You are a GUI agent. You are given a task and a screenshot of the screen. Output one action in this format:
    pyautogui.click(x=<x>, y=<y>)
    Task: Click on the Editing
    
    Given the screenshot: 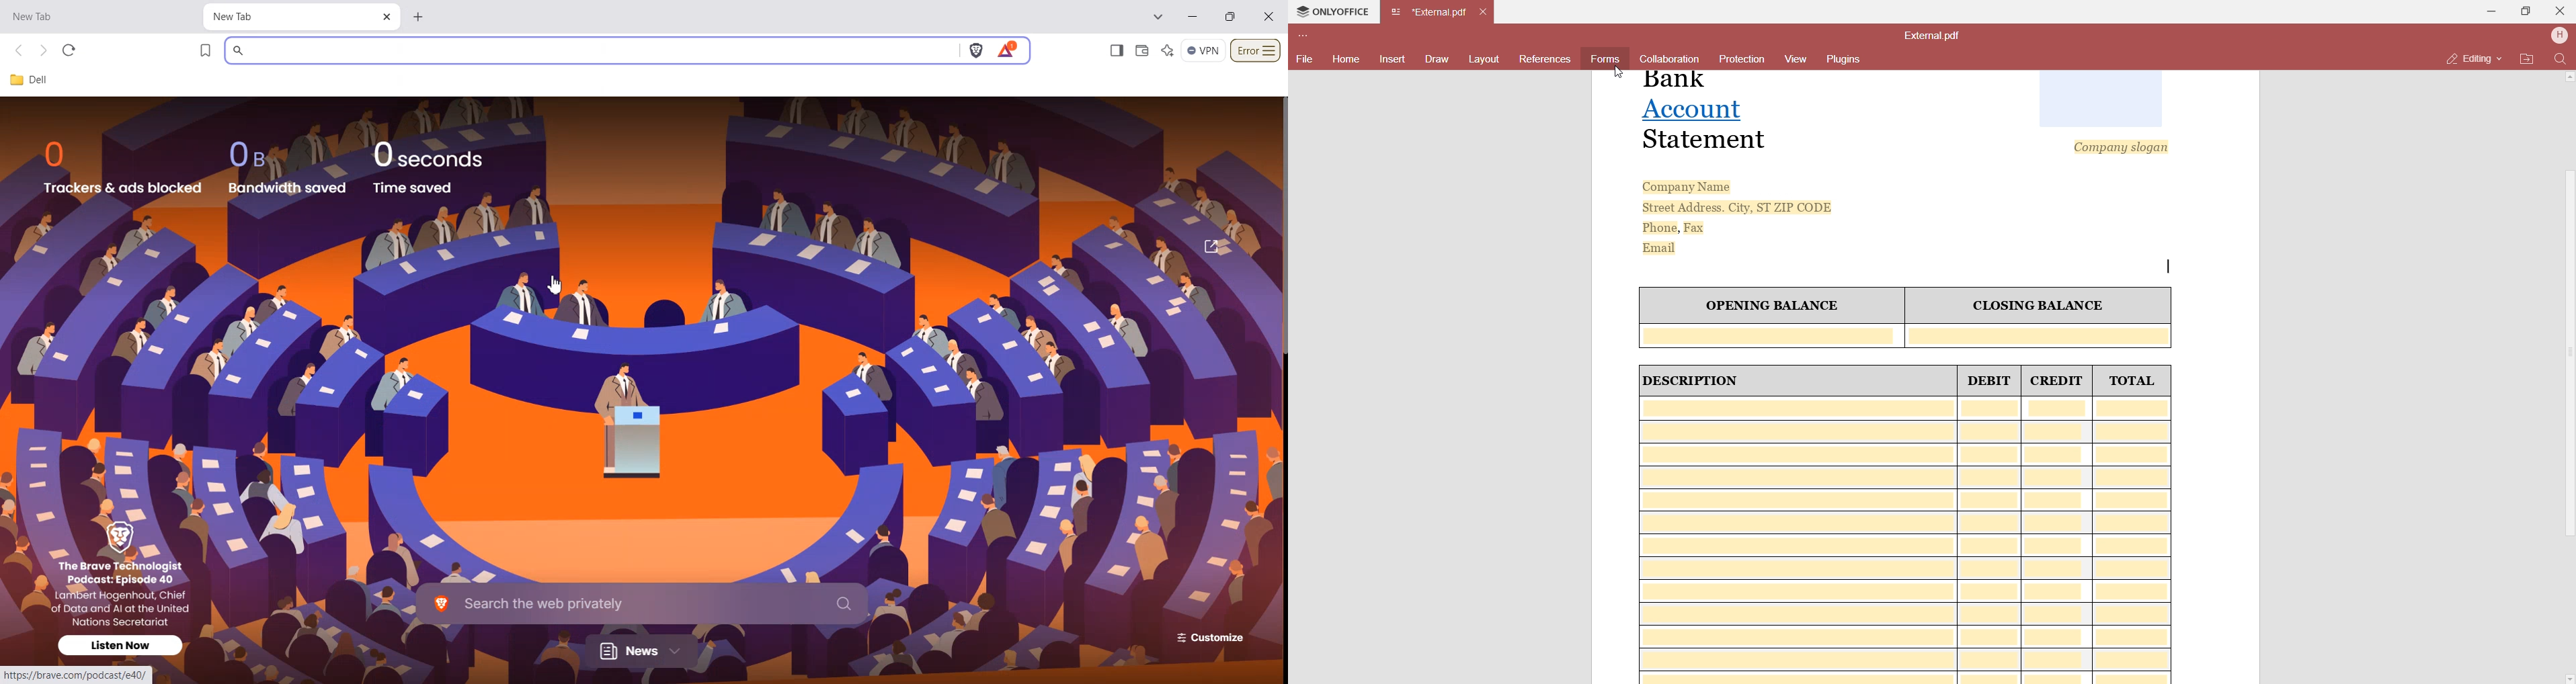 What is the action you would take?
    pyautogui.click(x=2469, y=60)
    